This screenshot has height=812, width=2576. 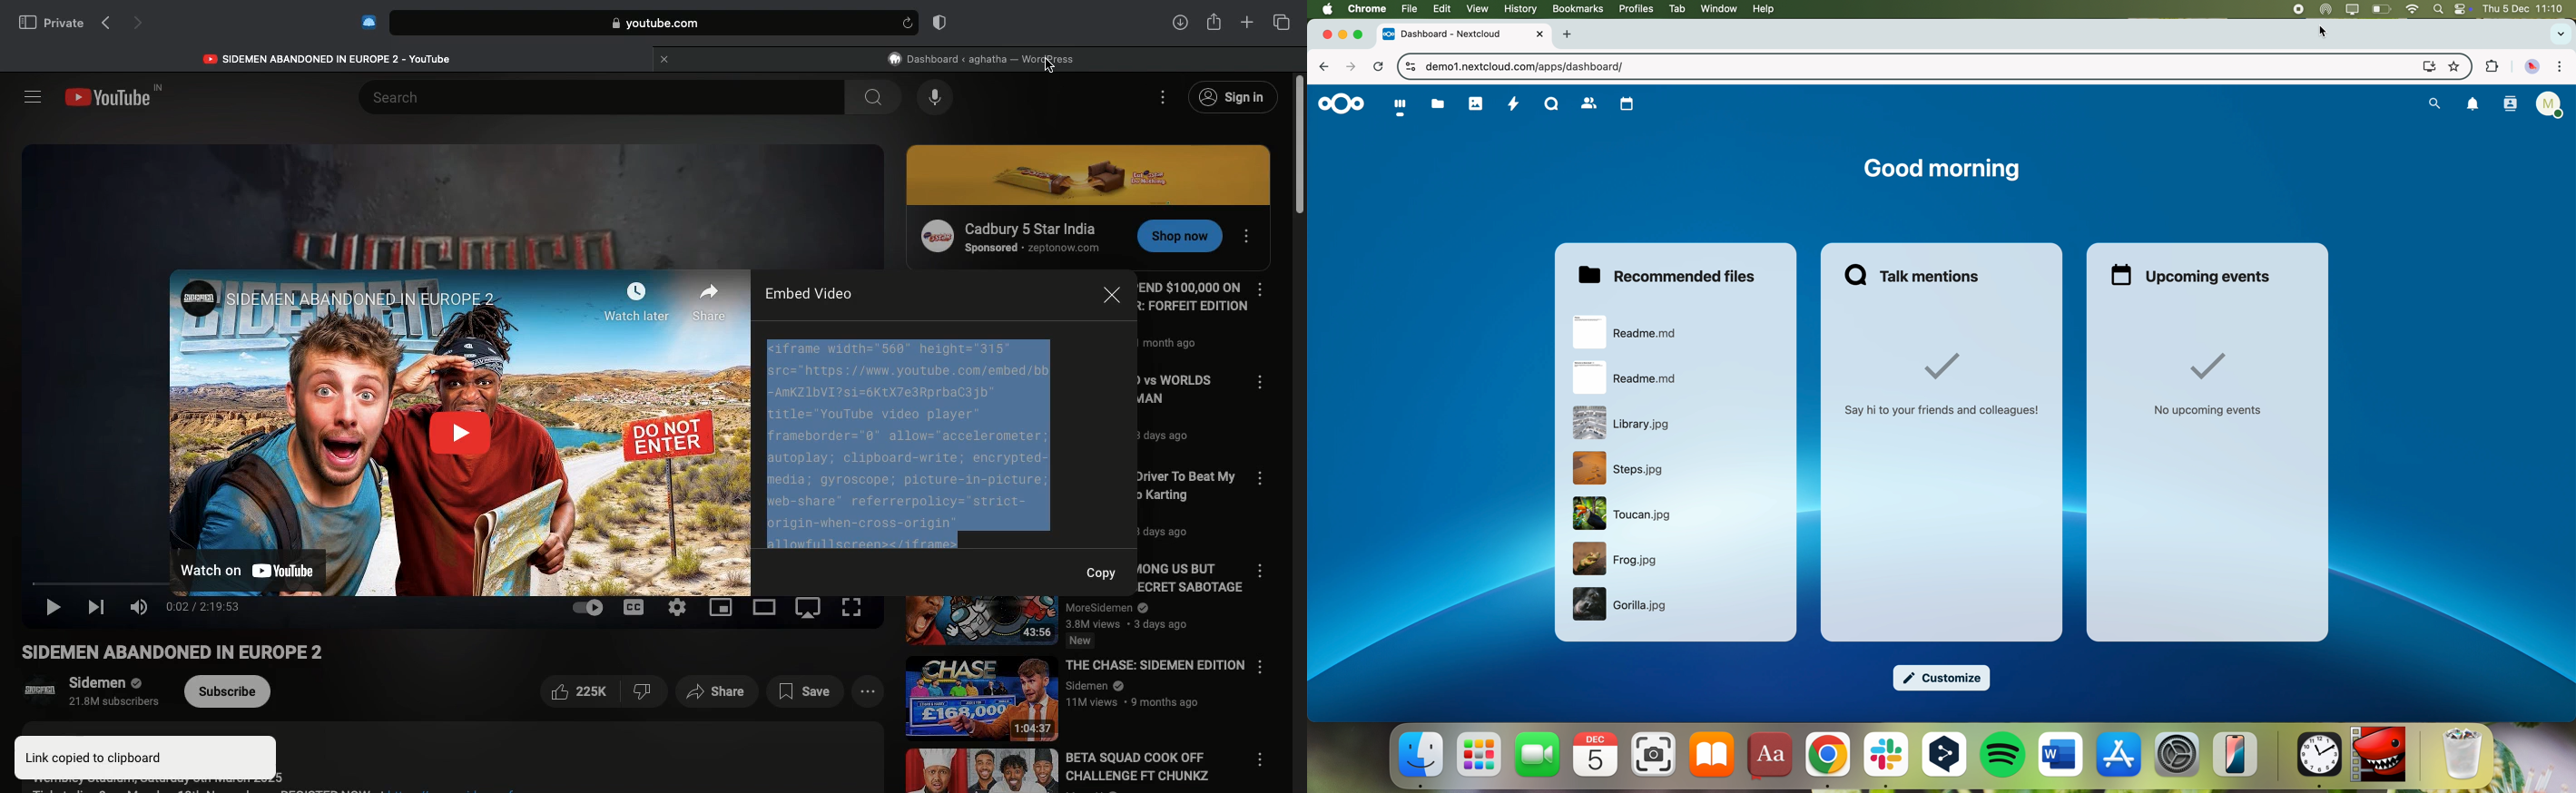 What do you see at coordinates (2463, 10) in the screenshot?
I see `controls` at bounding box center [2463, 10].